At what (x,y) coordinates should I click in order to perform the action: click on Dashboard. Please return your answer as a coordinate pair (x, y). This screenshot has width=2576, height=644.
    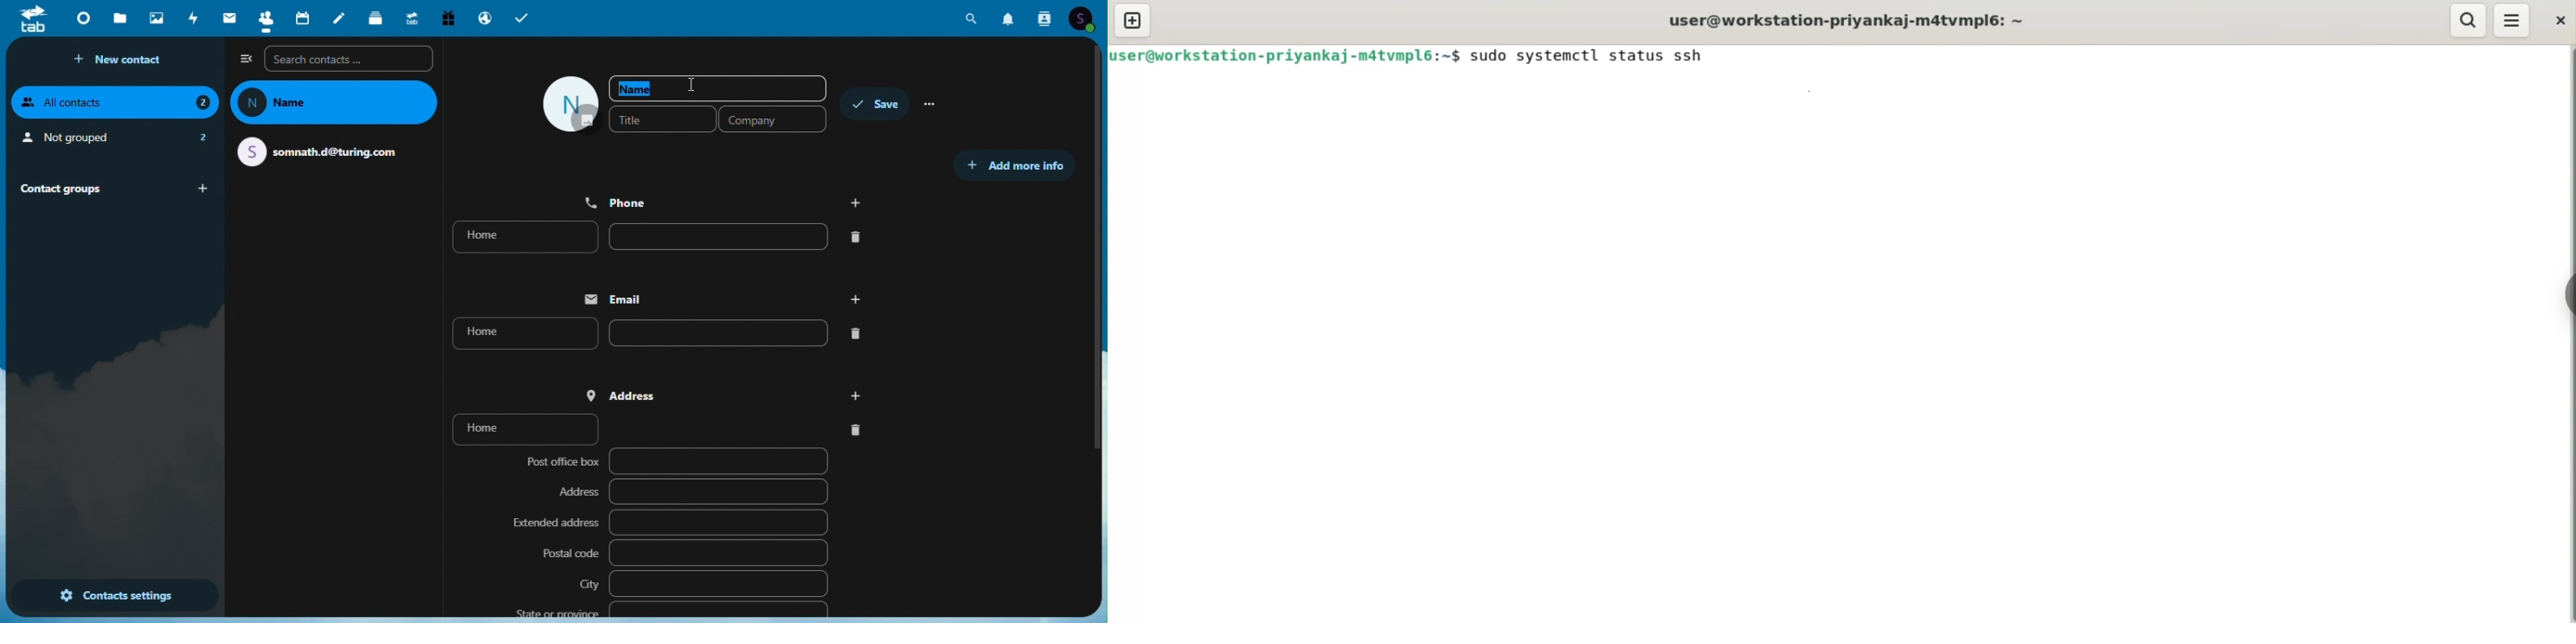
    Looking at the image, I should click on (81, 19).